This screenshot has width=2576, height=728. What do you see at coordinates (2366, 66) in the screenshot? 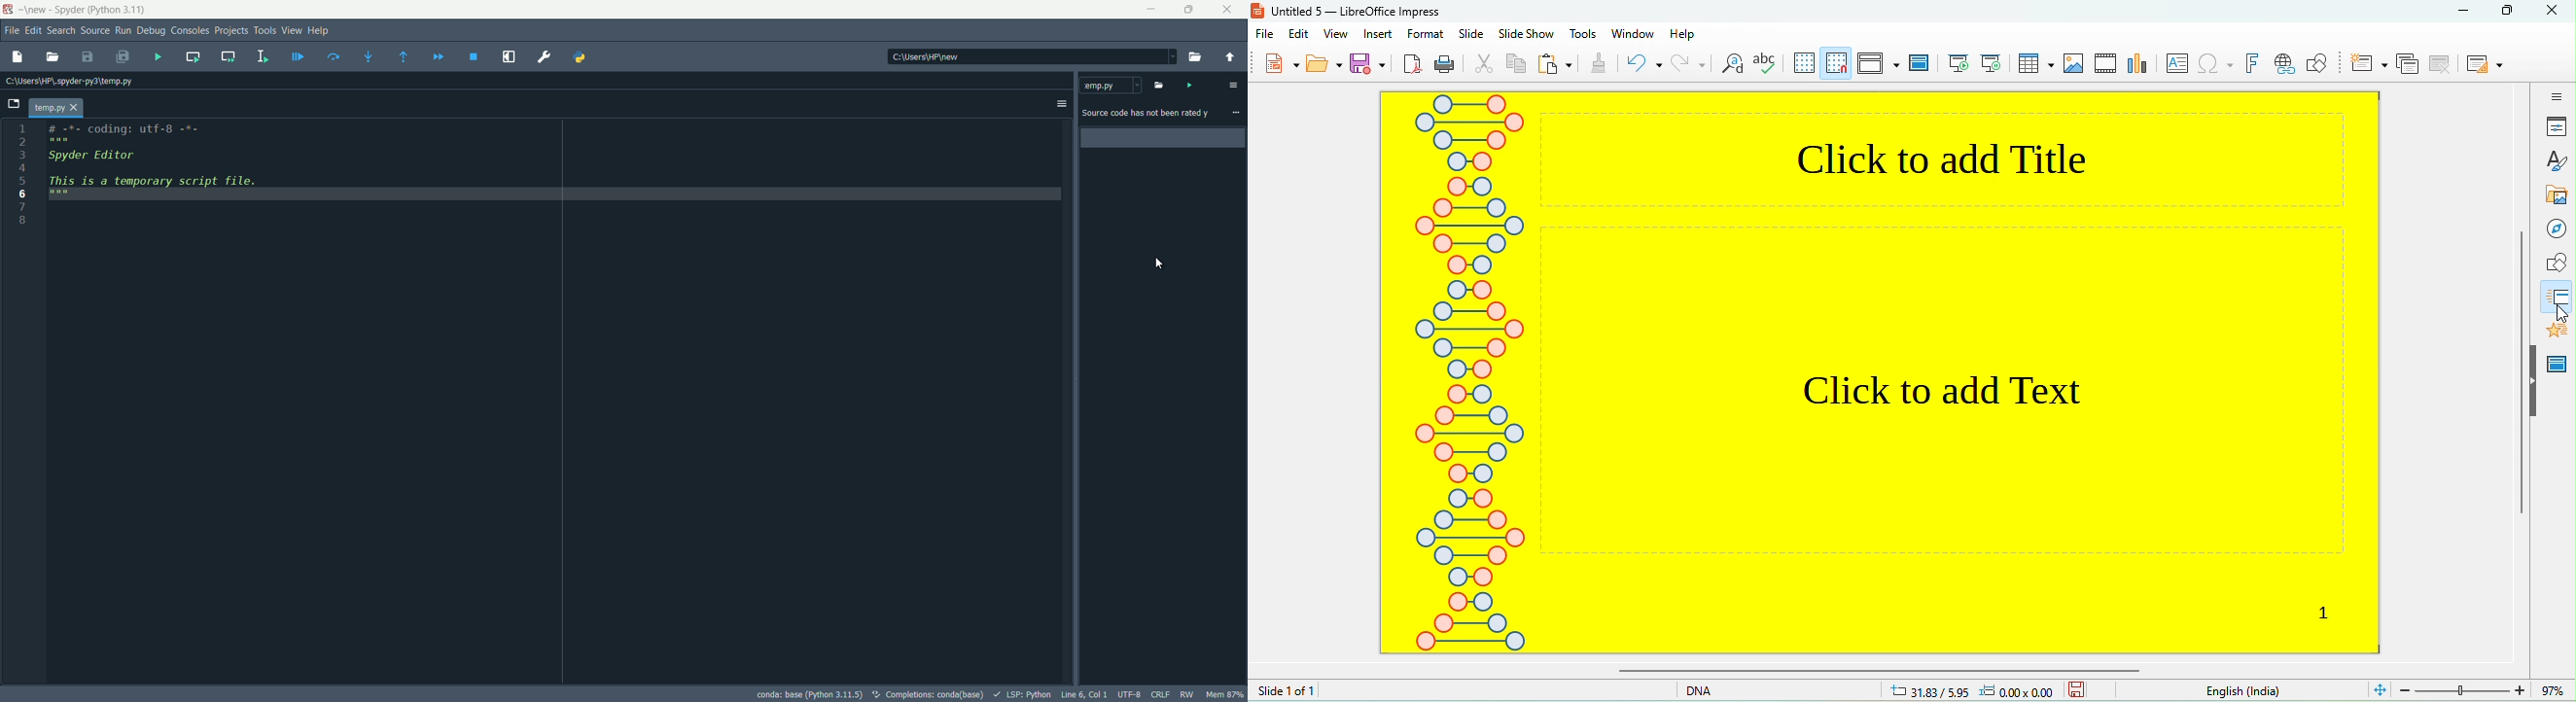
I see `new slide` at bounding box center [2366, 66].